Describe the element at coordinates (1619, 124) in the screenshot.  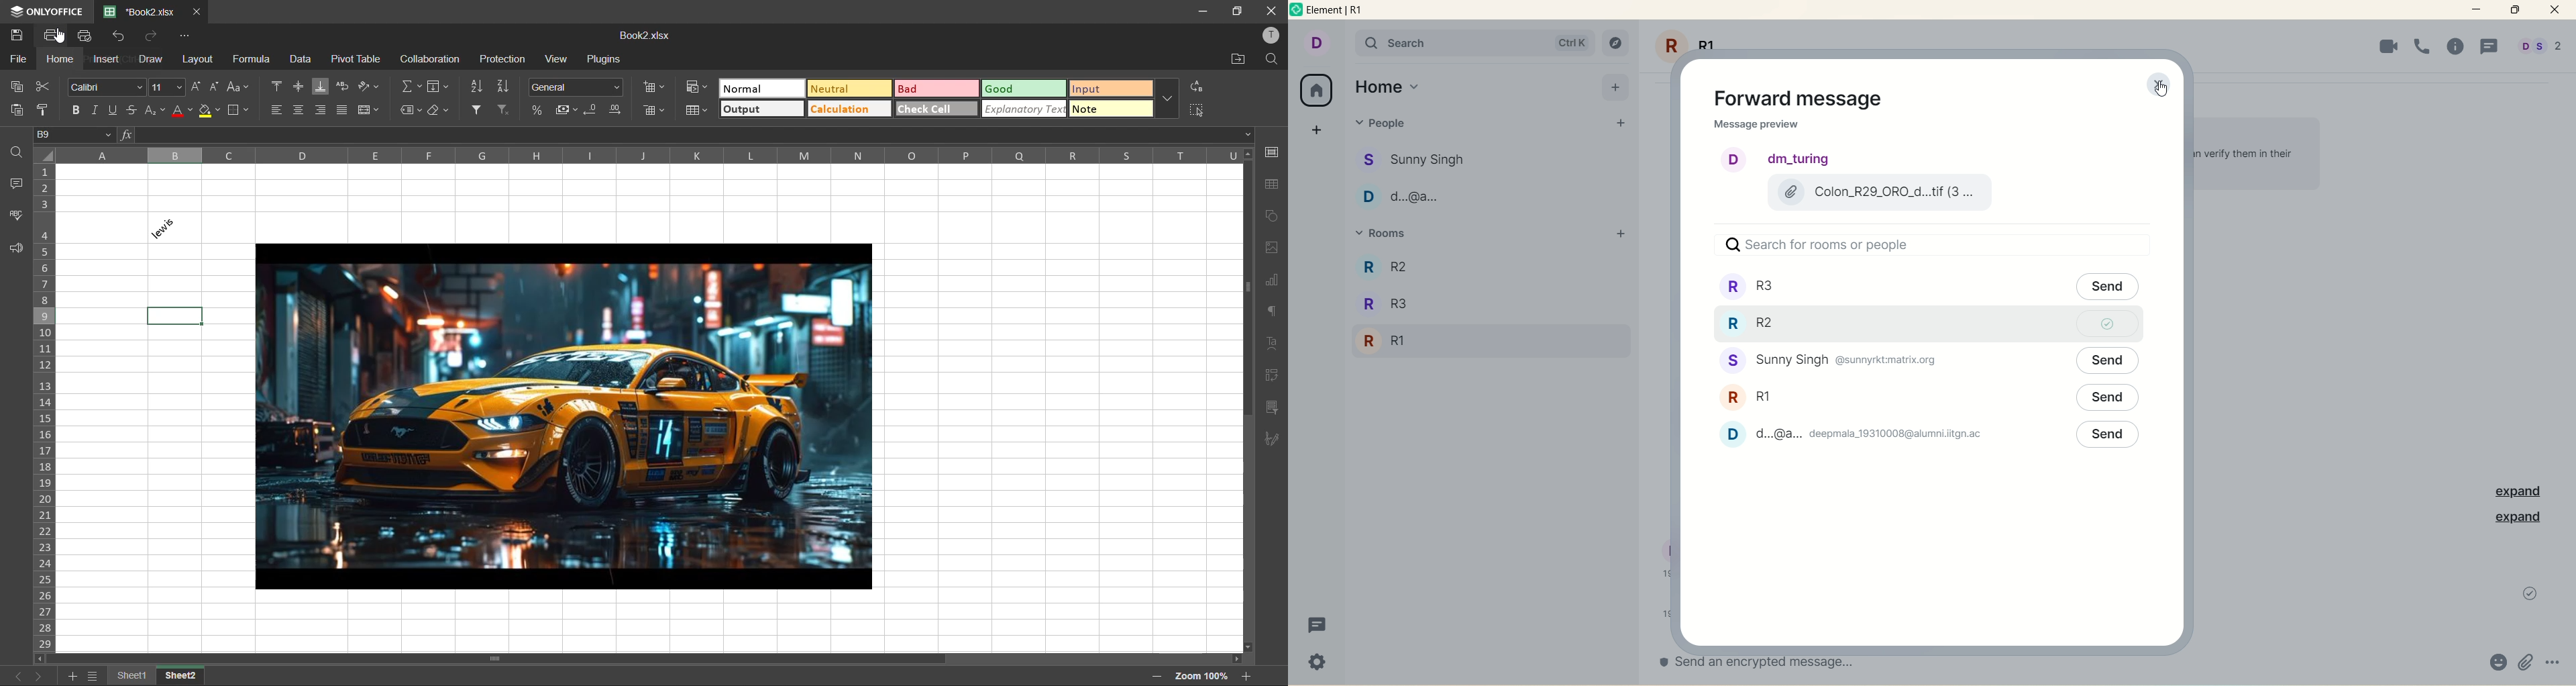
I see `start chat` at that location.